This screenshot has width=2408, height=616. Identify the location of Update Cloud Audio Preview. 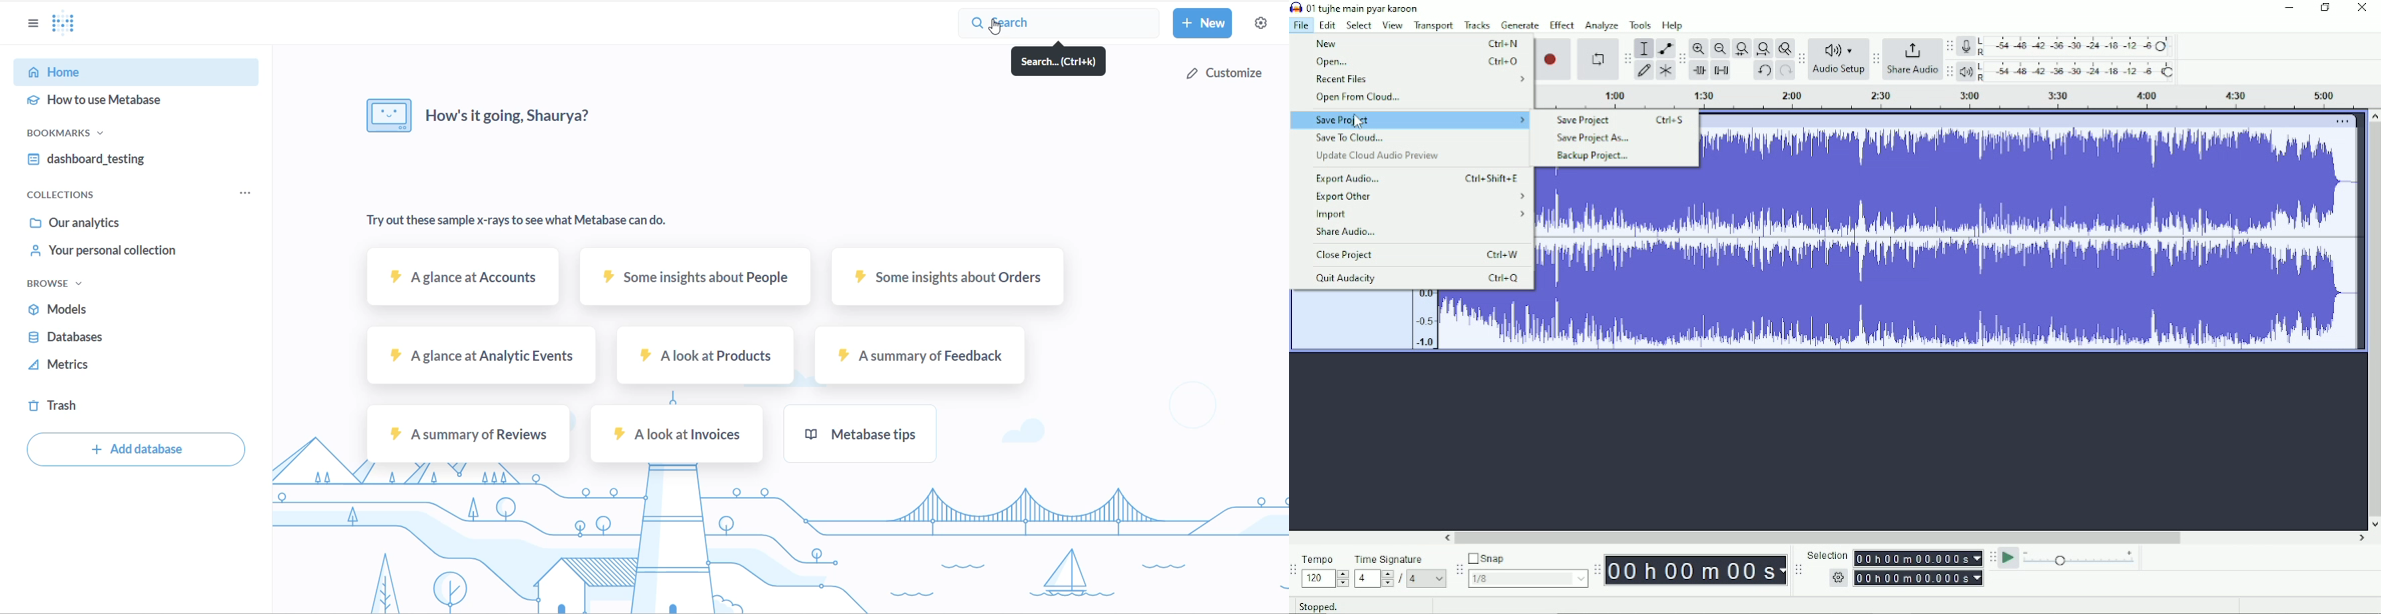
(1384, 157).